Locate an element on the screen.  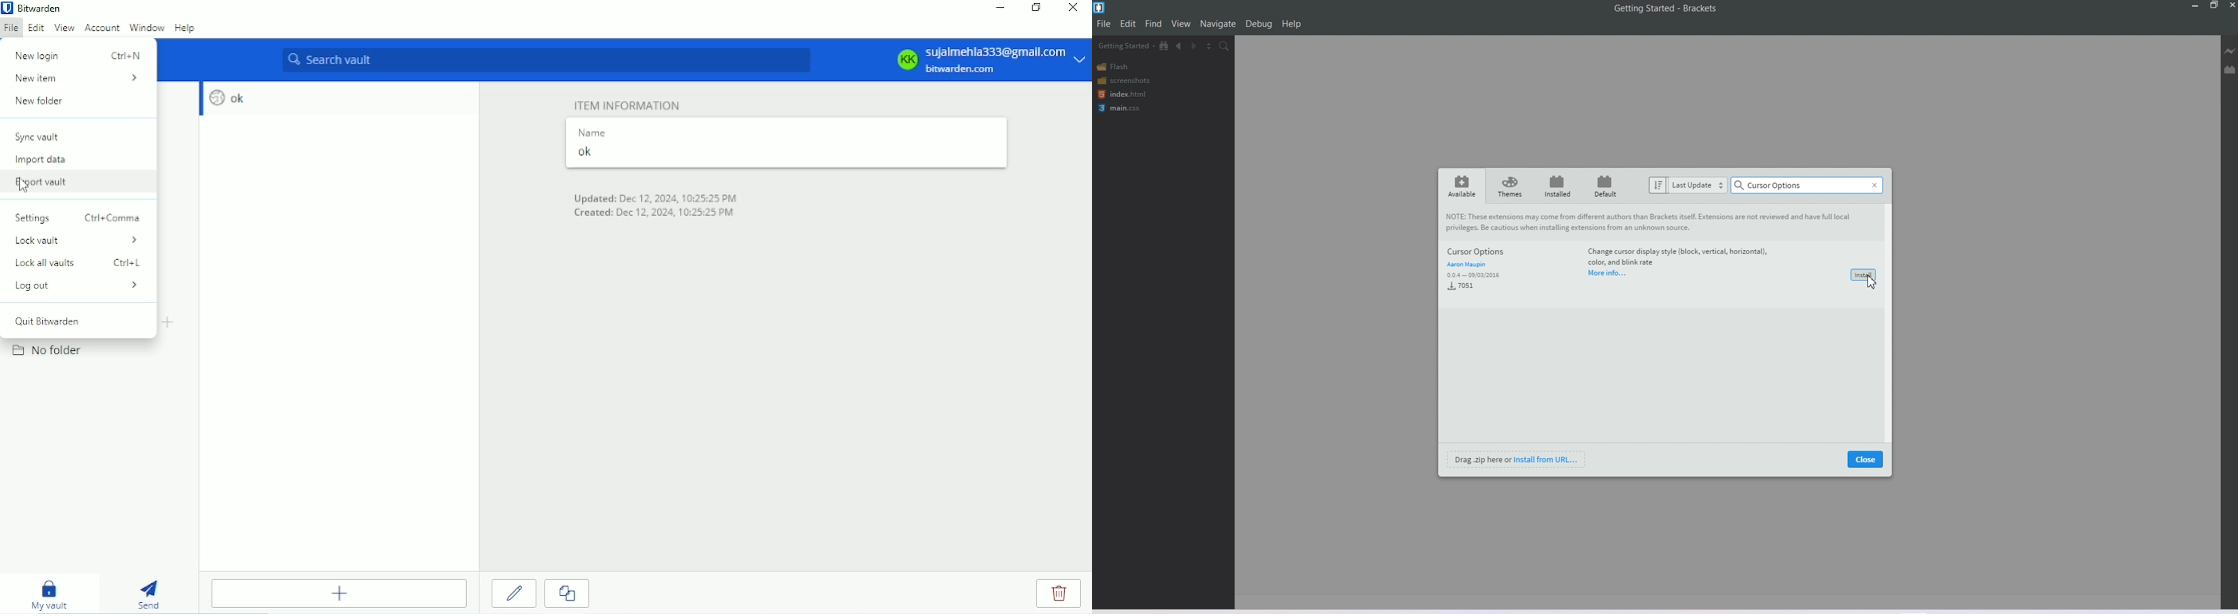
Minimize is located at coordinates (2196, 5).